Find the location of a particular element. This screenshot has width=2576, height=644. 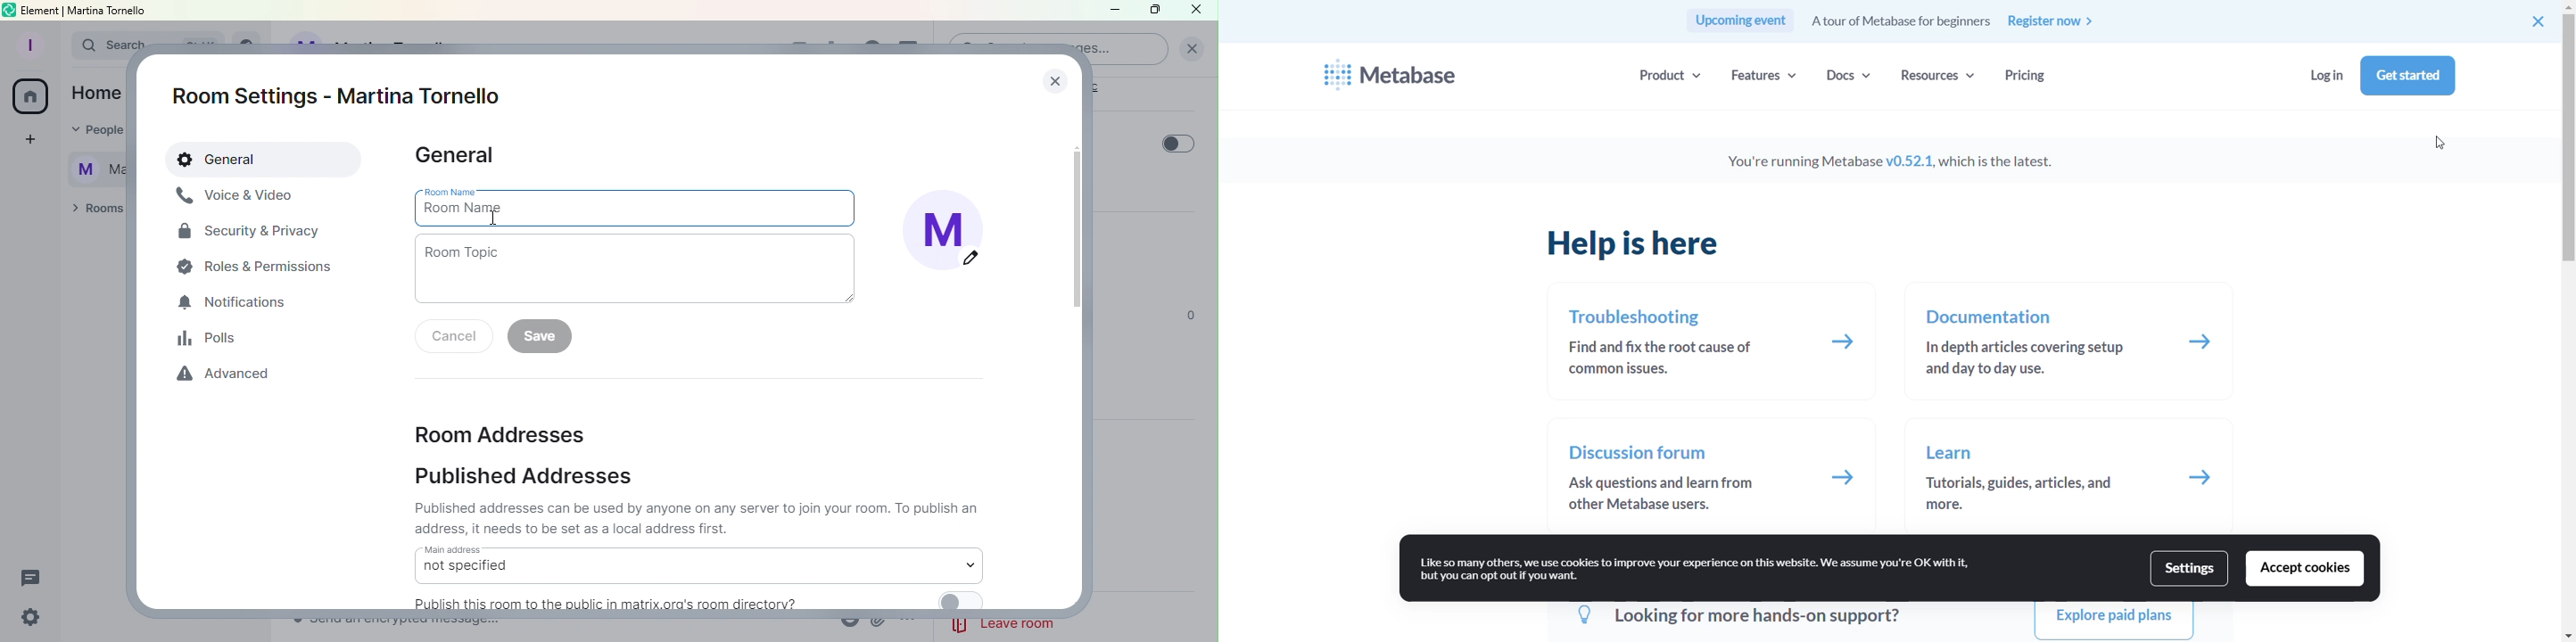

Clear Search is located at coordinates (1192, 49).